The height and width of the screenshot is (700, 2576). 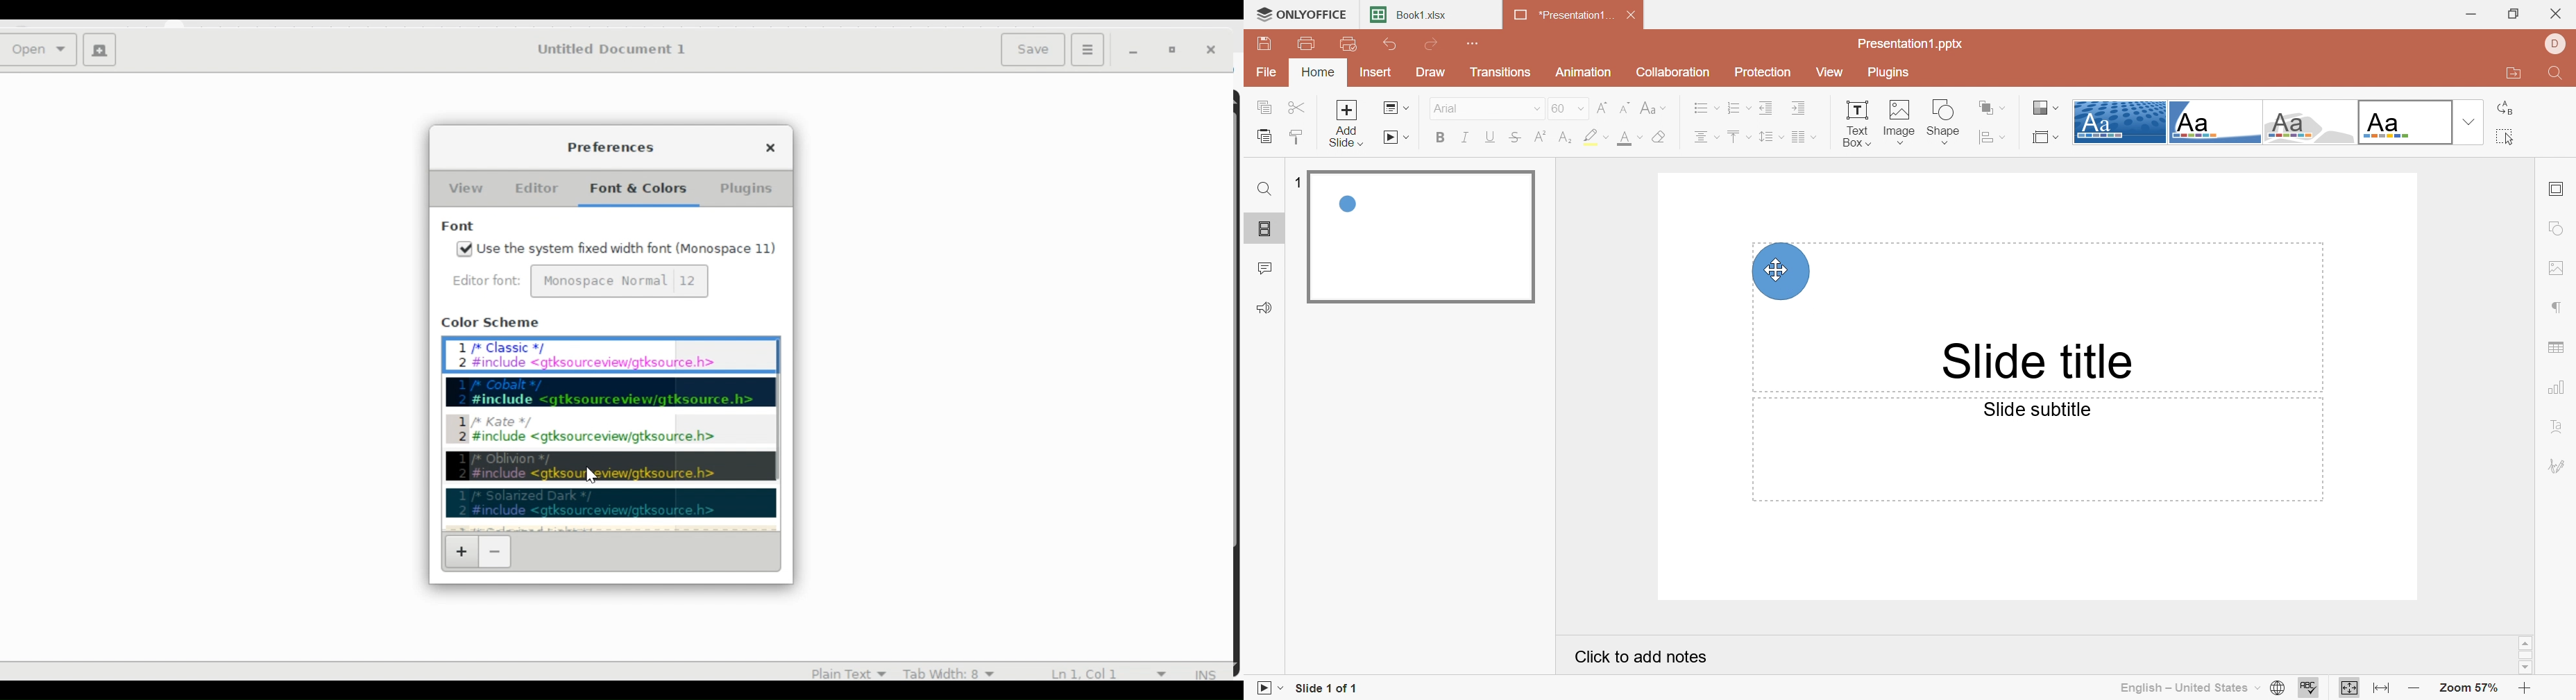 What do you see at coordinates (1301, 184) in the screenshot?
I see `1` at bounding box center [1301, 184].